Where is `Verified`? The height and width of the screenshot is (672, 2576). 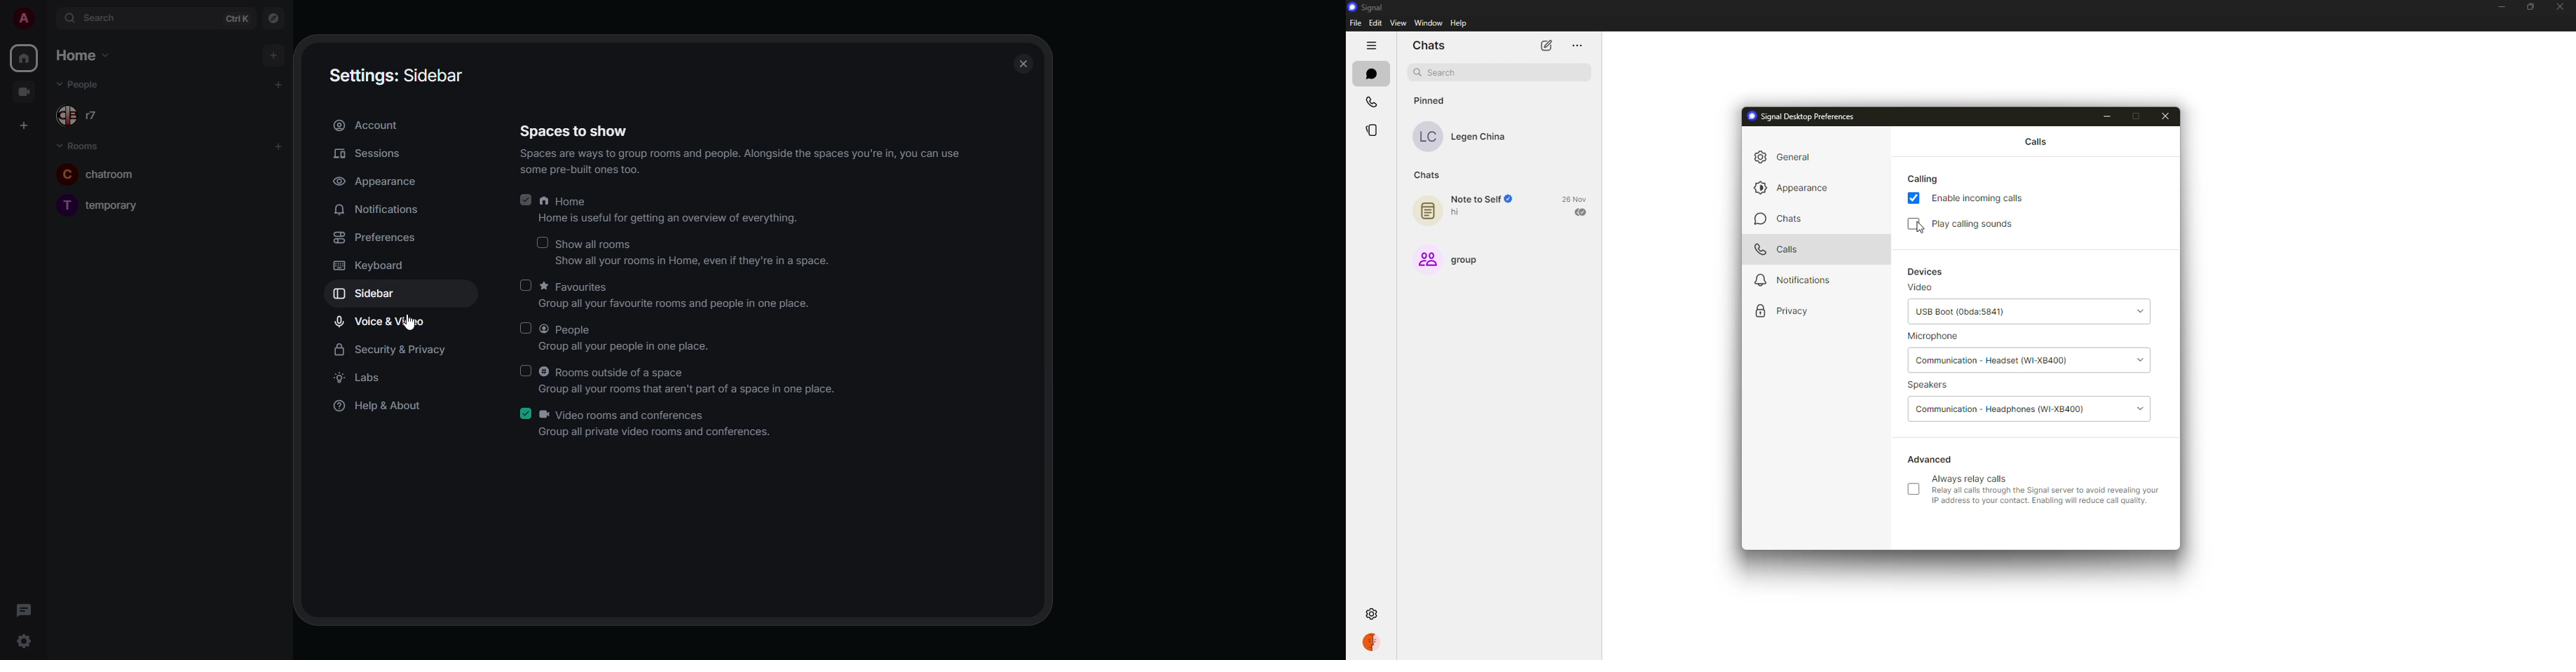 Verified is located at coordinates (1513, 200).